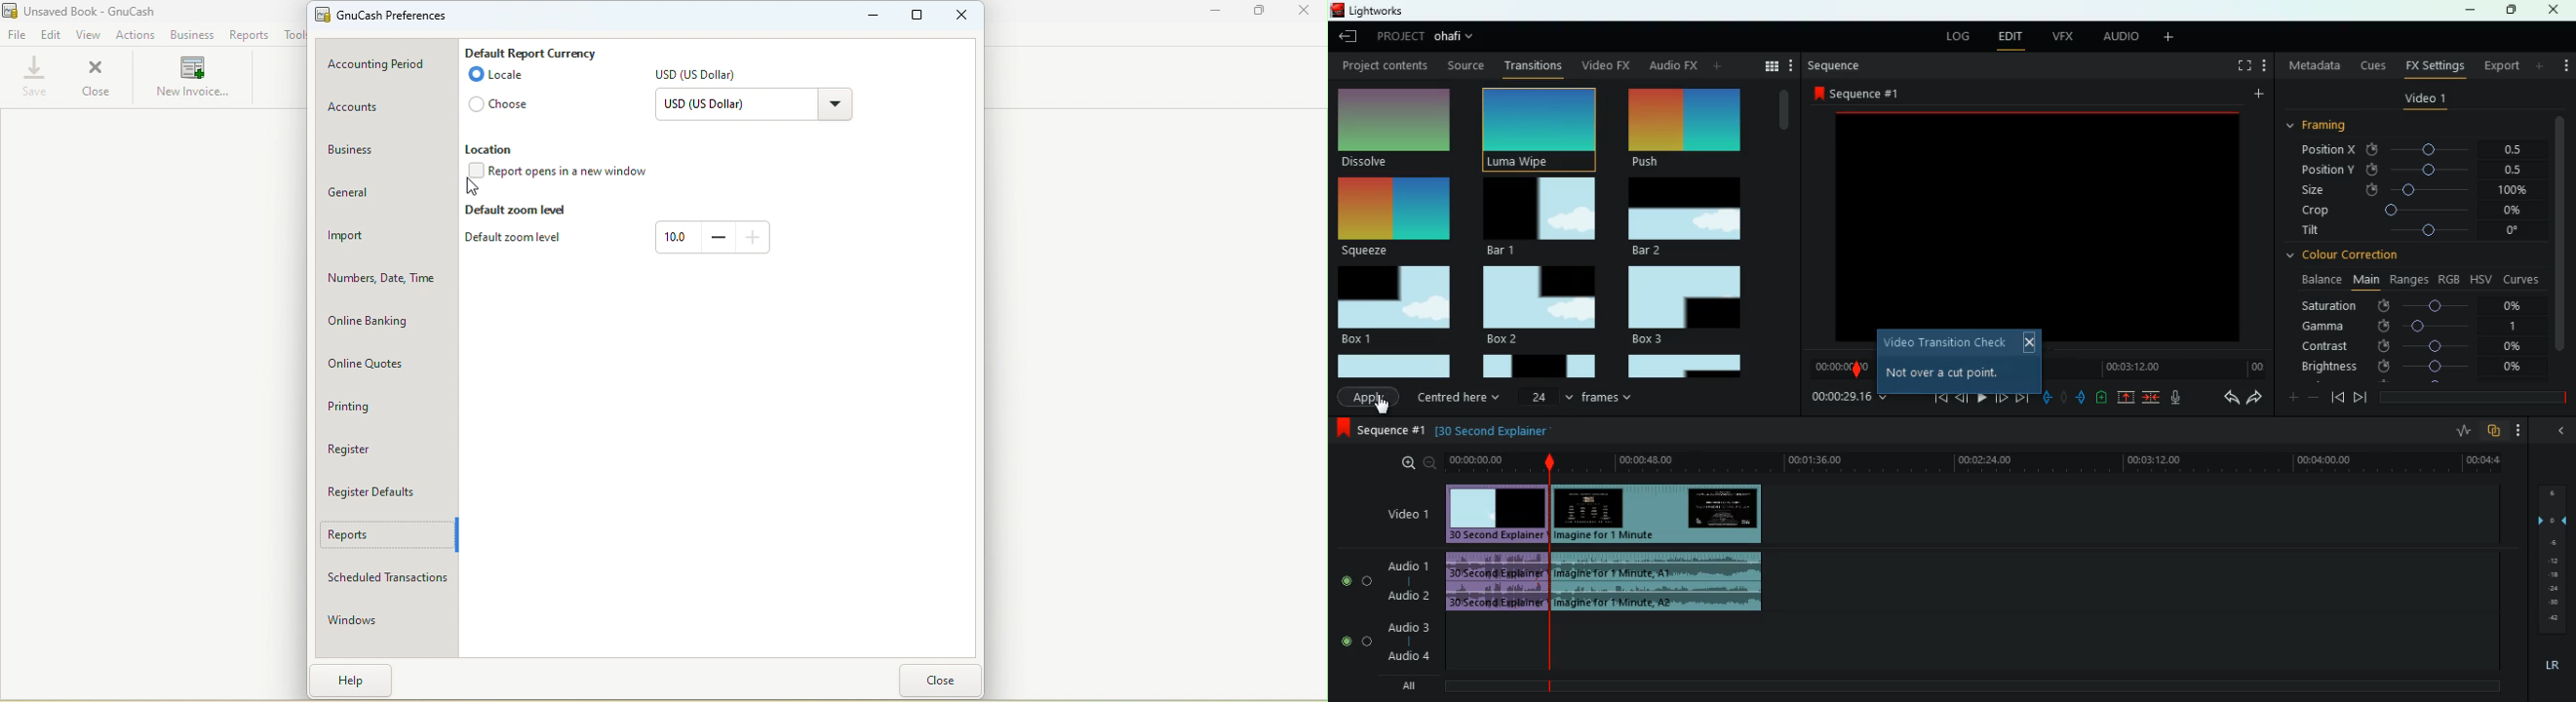 The height and width of the screenshot is (728, 2576). What do you see at coordinates (2036, 218) in the screenshot?
I see `screen` at bounding box center [2036, 218].